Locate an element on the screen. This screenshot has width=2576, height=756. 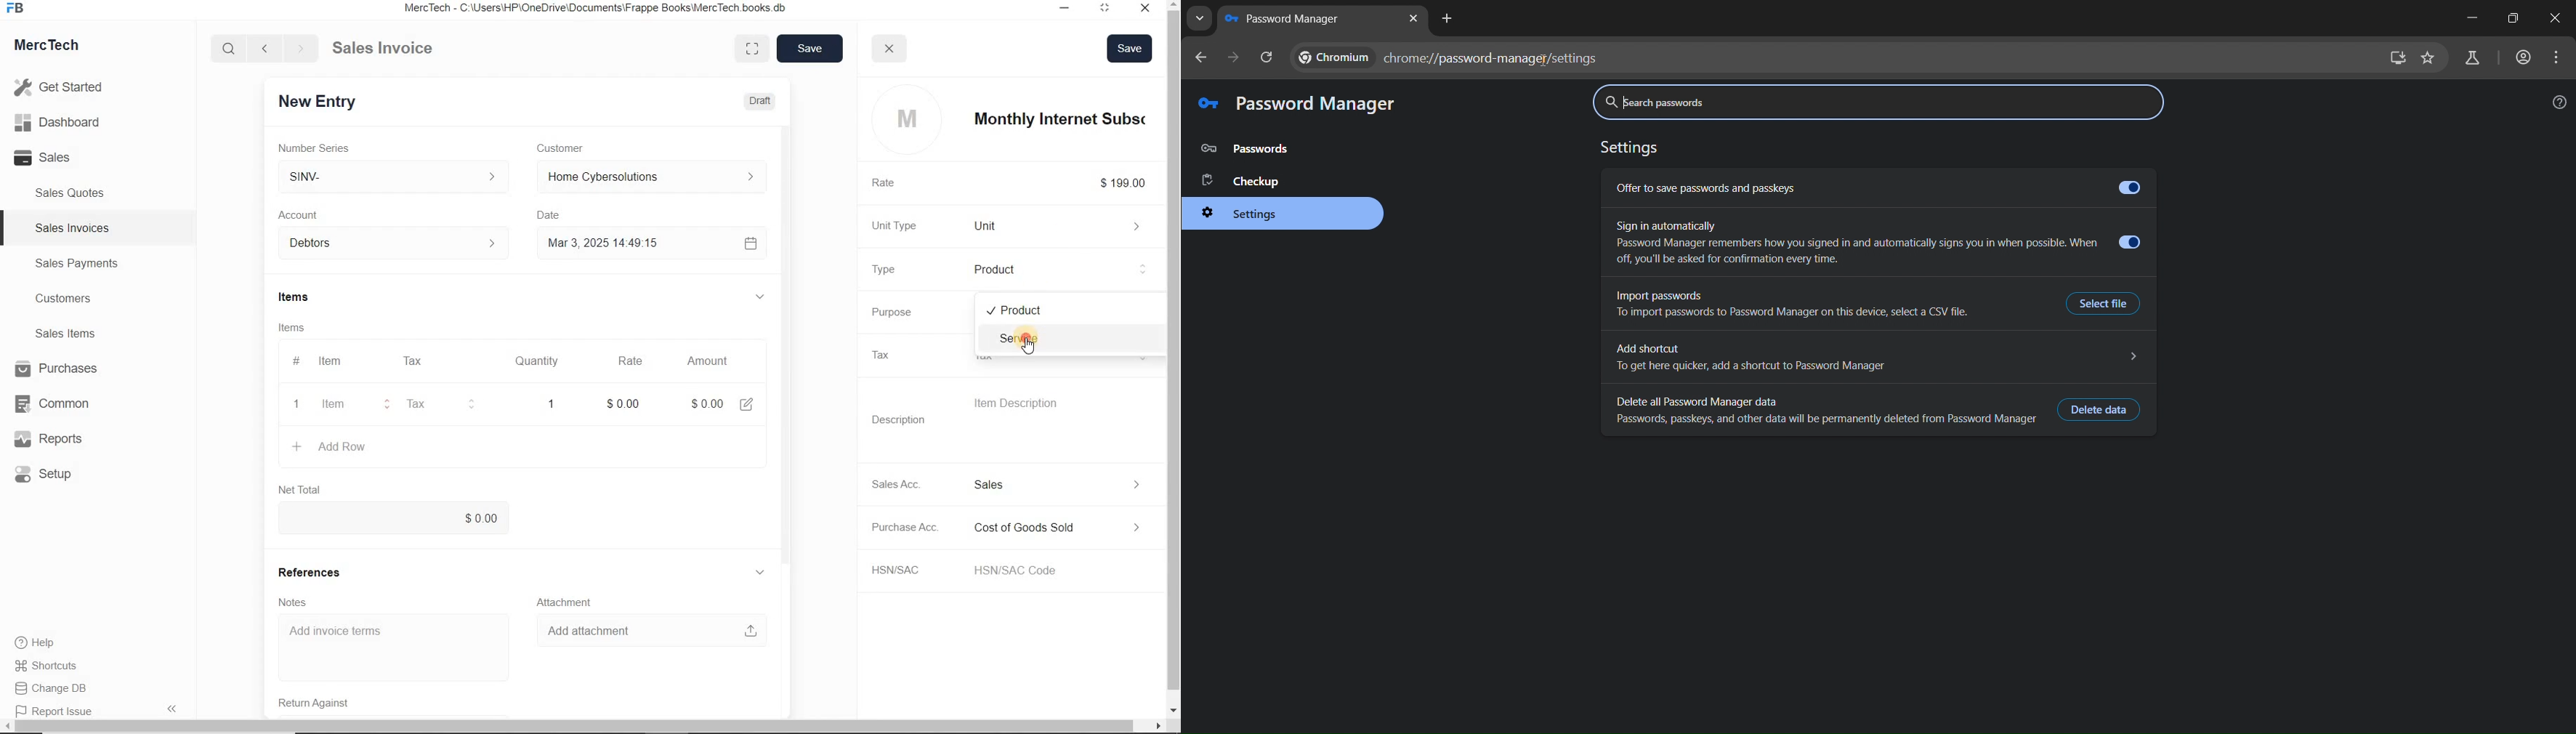
search tabs is located at coordinates (1199, 20).